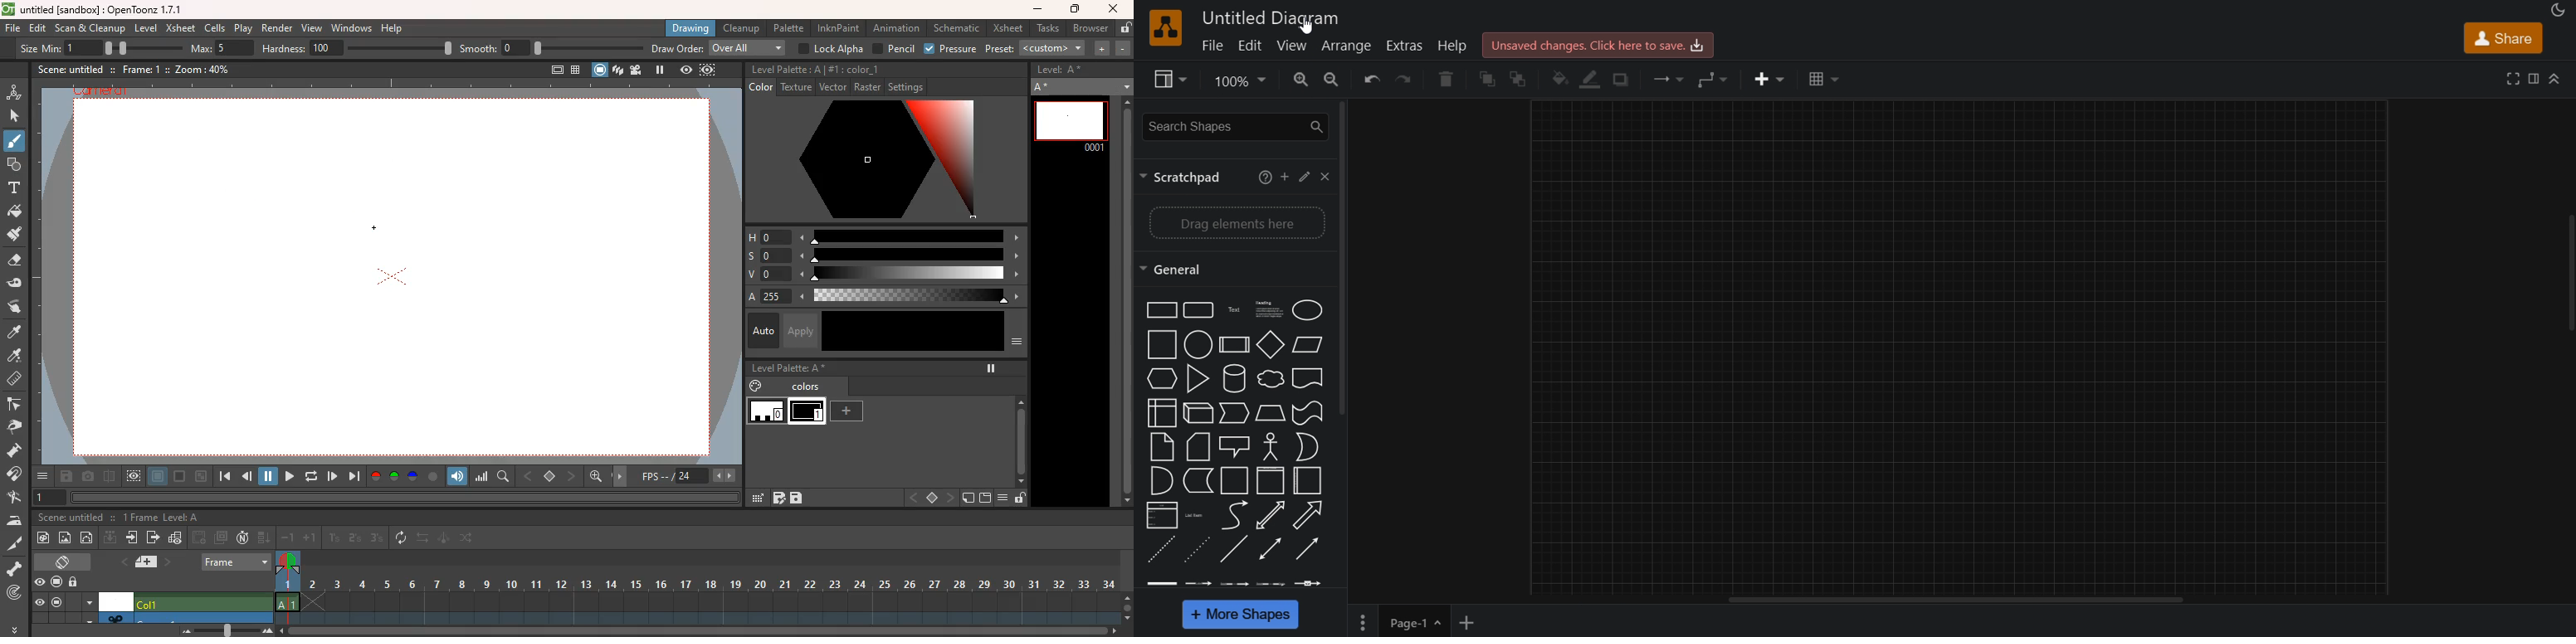 The image size is (2576, 644). I want to click on A 255, so click(768, 296).